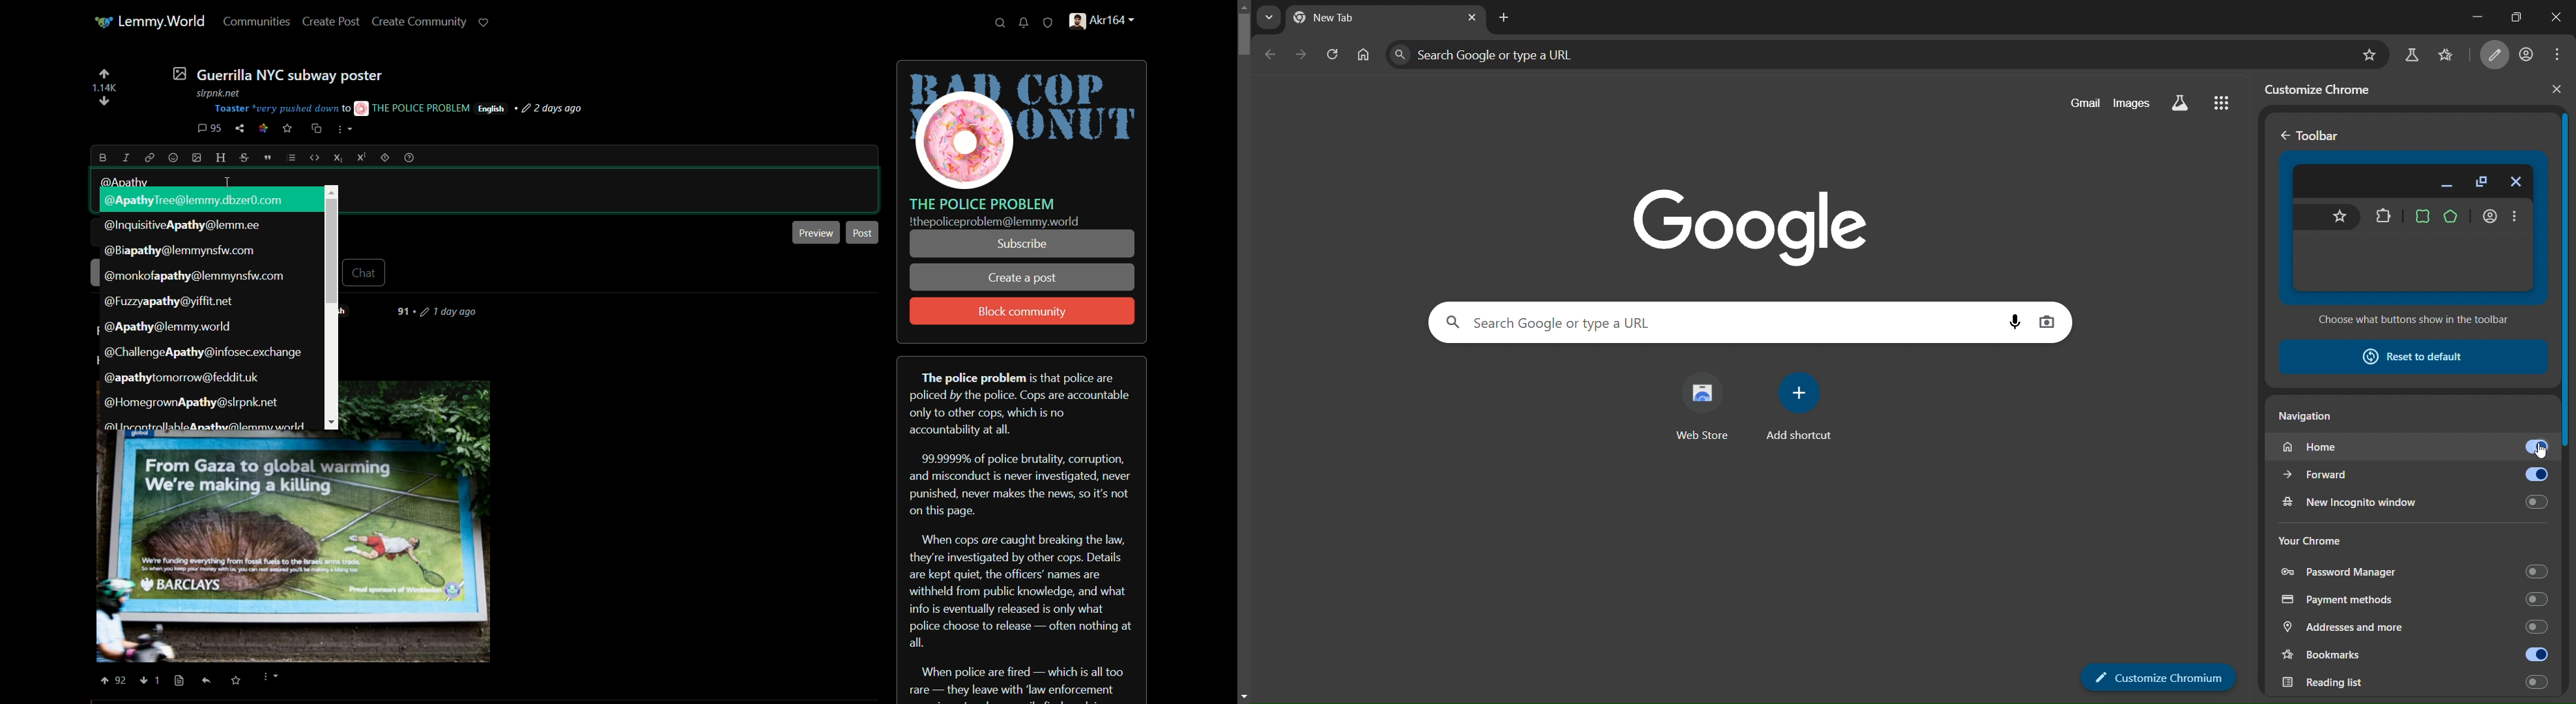  Describe the element at coordinates (2134, 103) in the screenshot. I see `images` at that location.